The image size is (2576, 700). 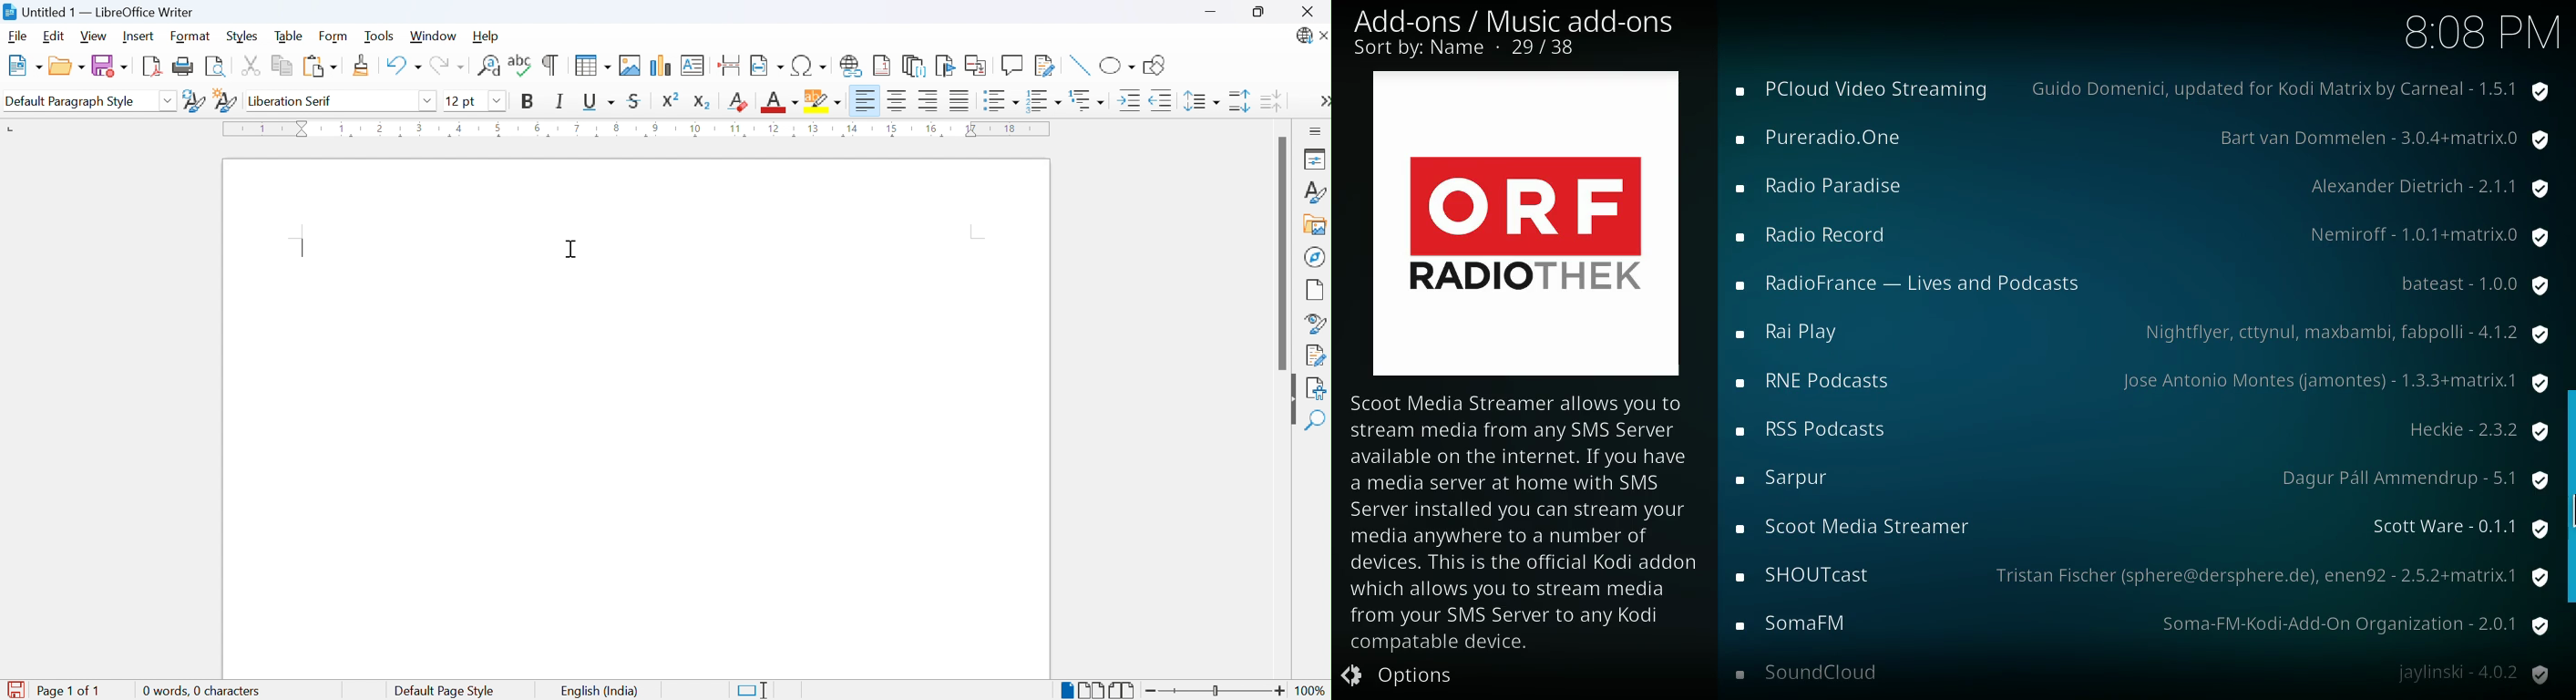 What do you see at coordinates (1151, 694) in the screenshot?
I see `Zoom out` at bounding box center [1151, 694].